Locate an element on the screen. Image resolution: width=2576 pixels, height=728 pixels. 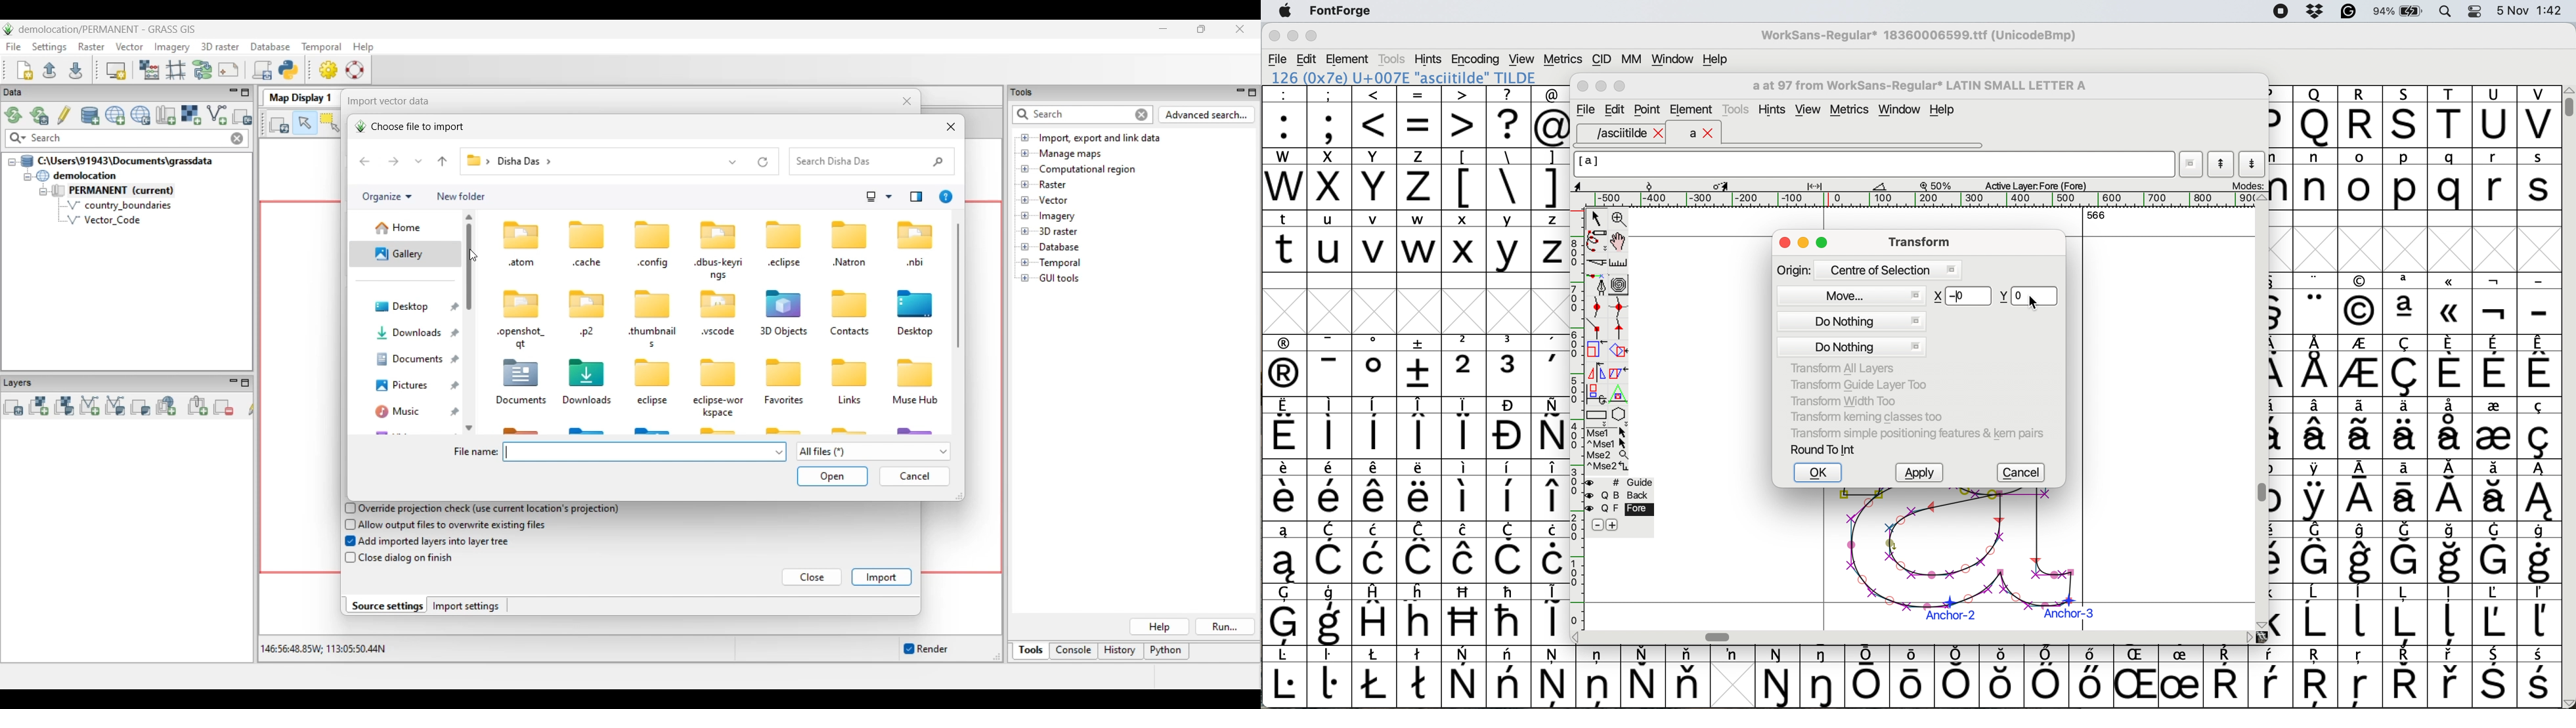
symbol is located at coordinates (1465, 427).